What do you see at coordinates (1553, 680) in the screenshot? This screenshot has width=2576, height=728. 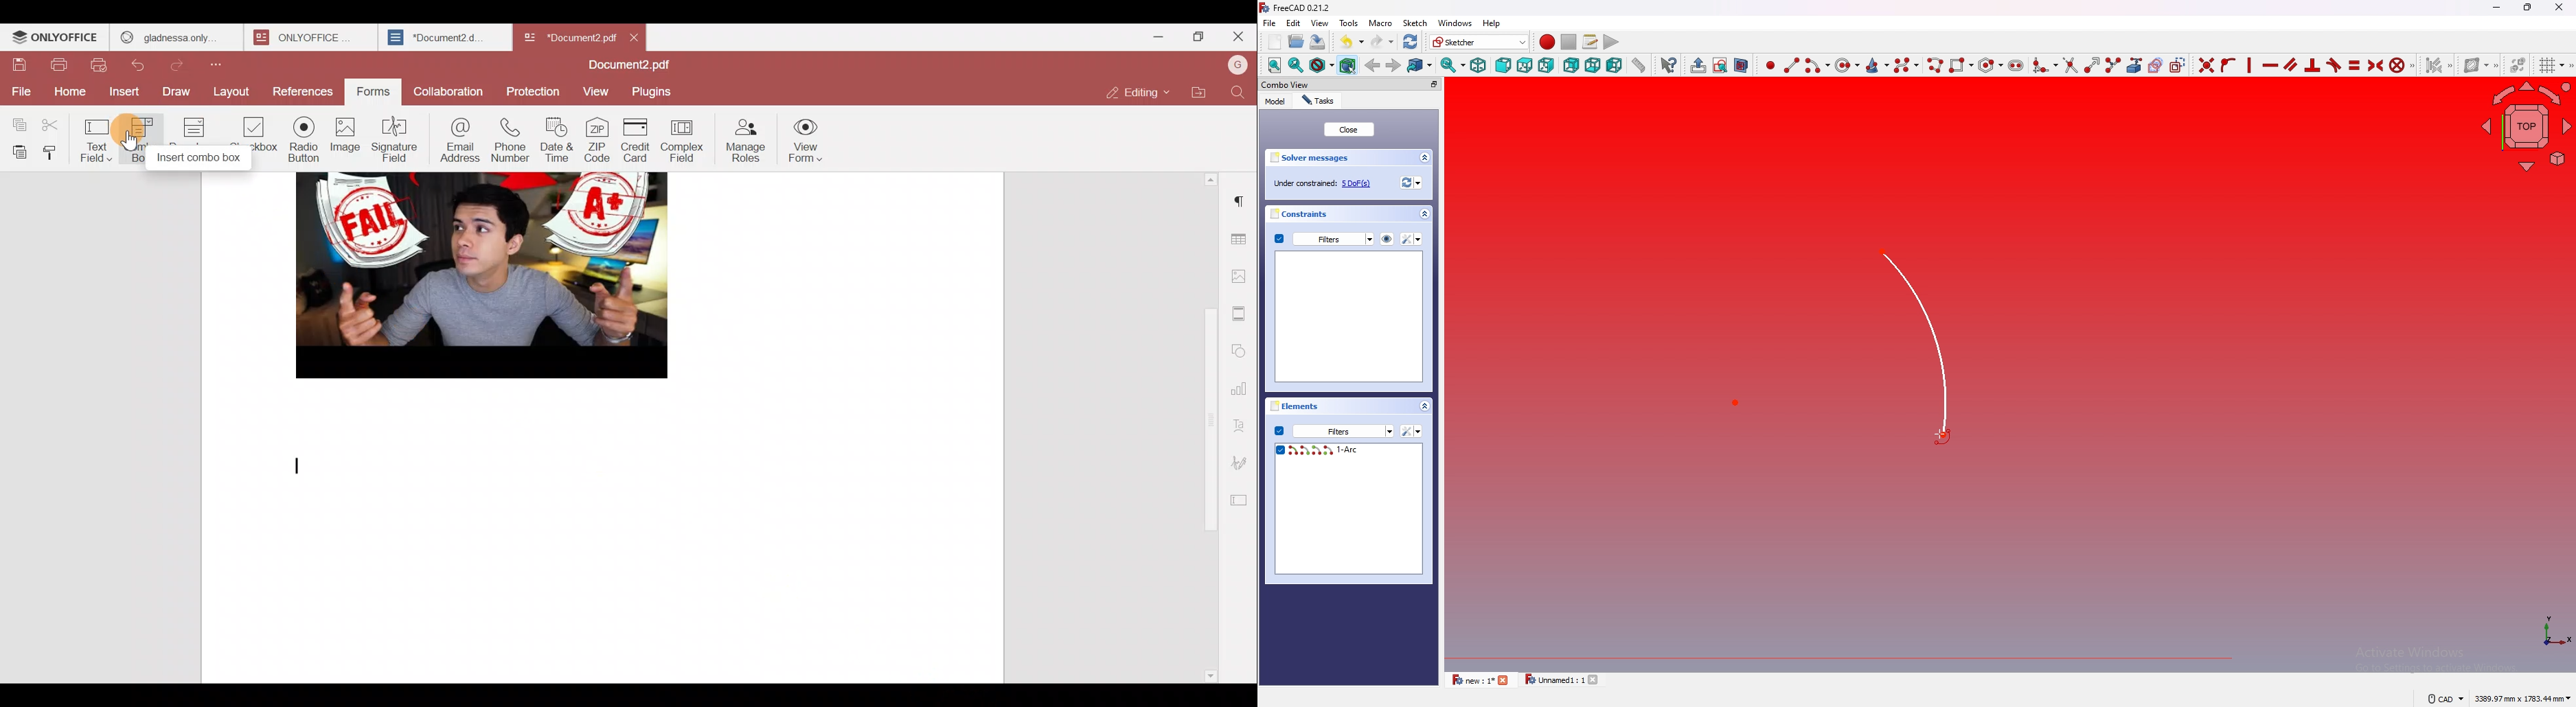 I see `Unnamed1 : 1` at bounding box center [1553, 680].